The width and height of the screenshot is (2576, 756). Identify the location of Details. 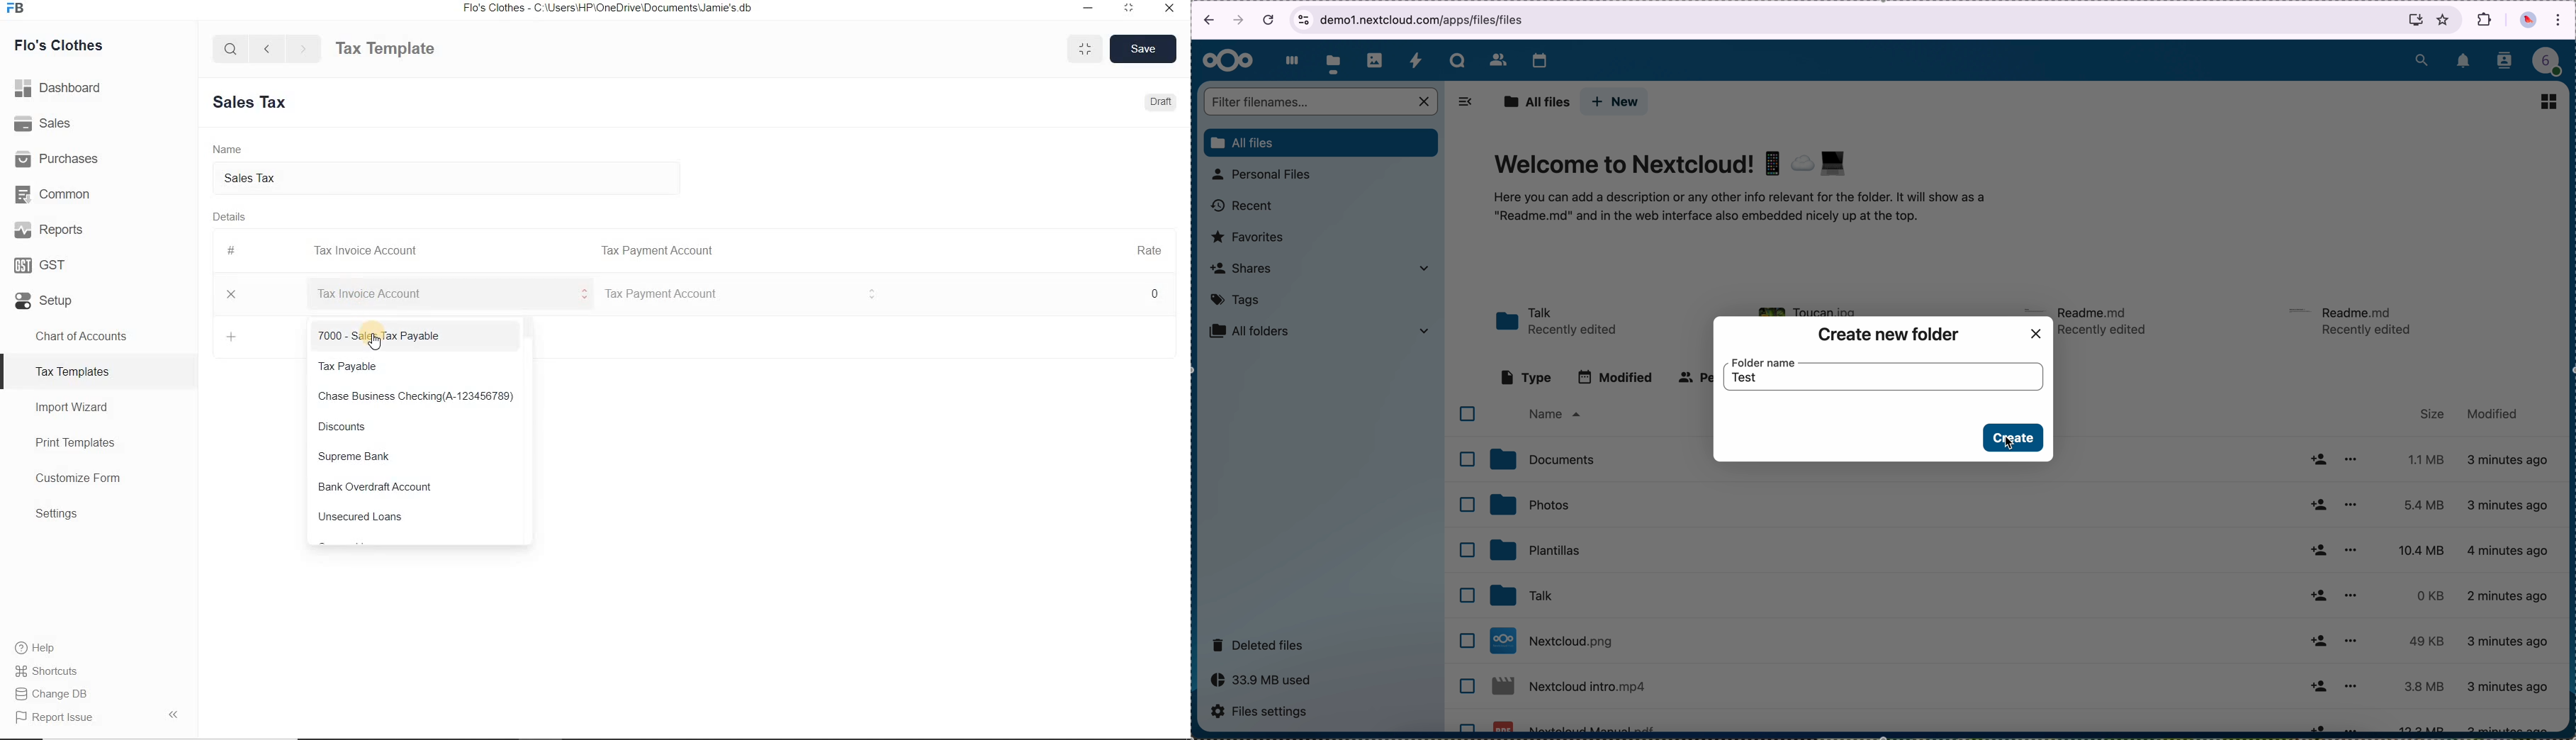
(228, 215).